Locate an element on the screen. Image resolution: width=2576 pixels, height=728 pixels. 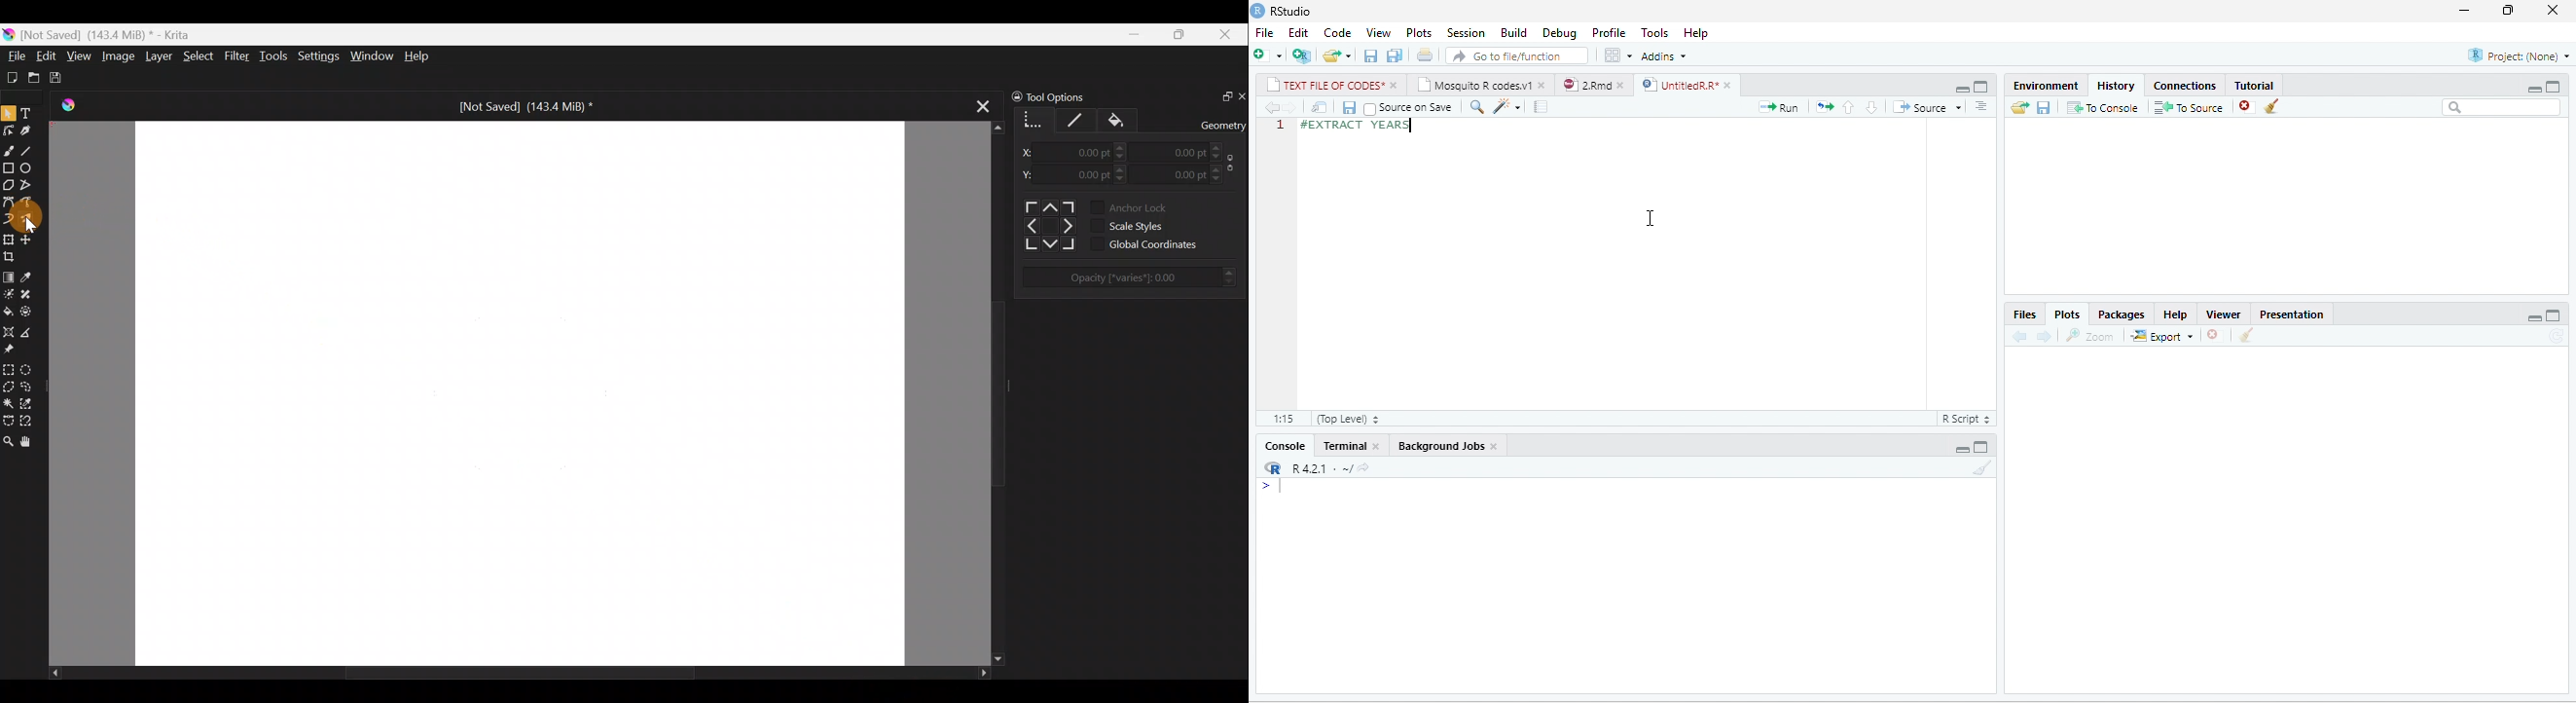
Tools is located at coordinates (1656, 33).